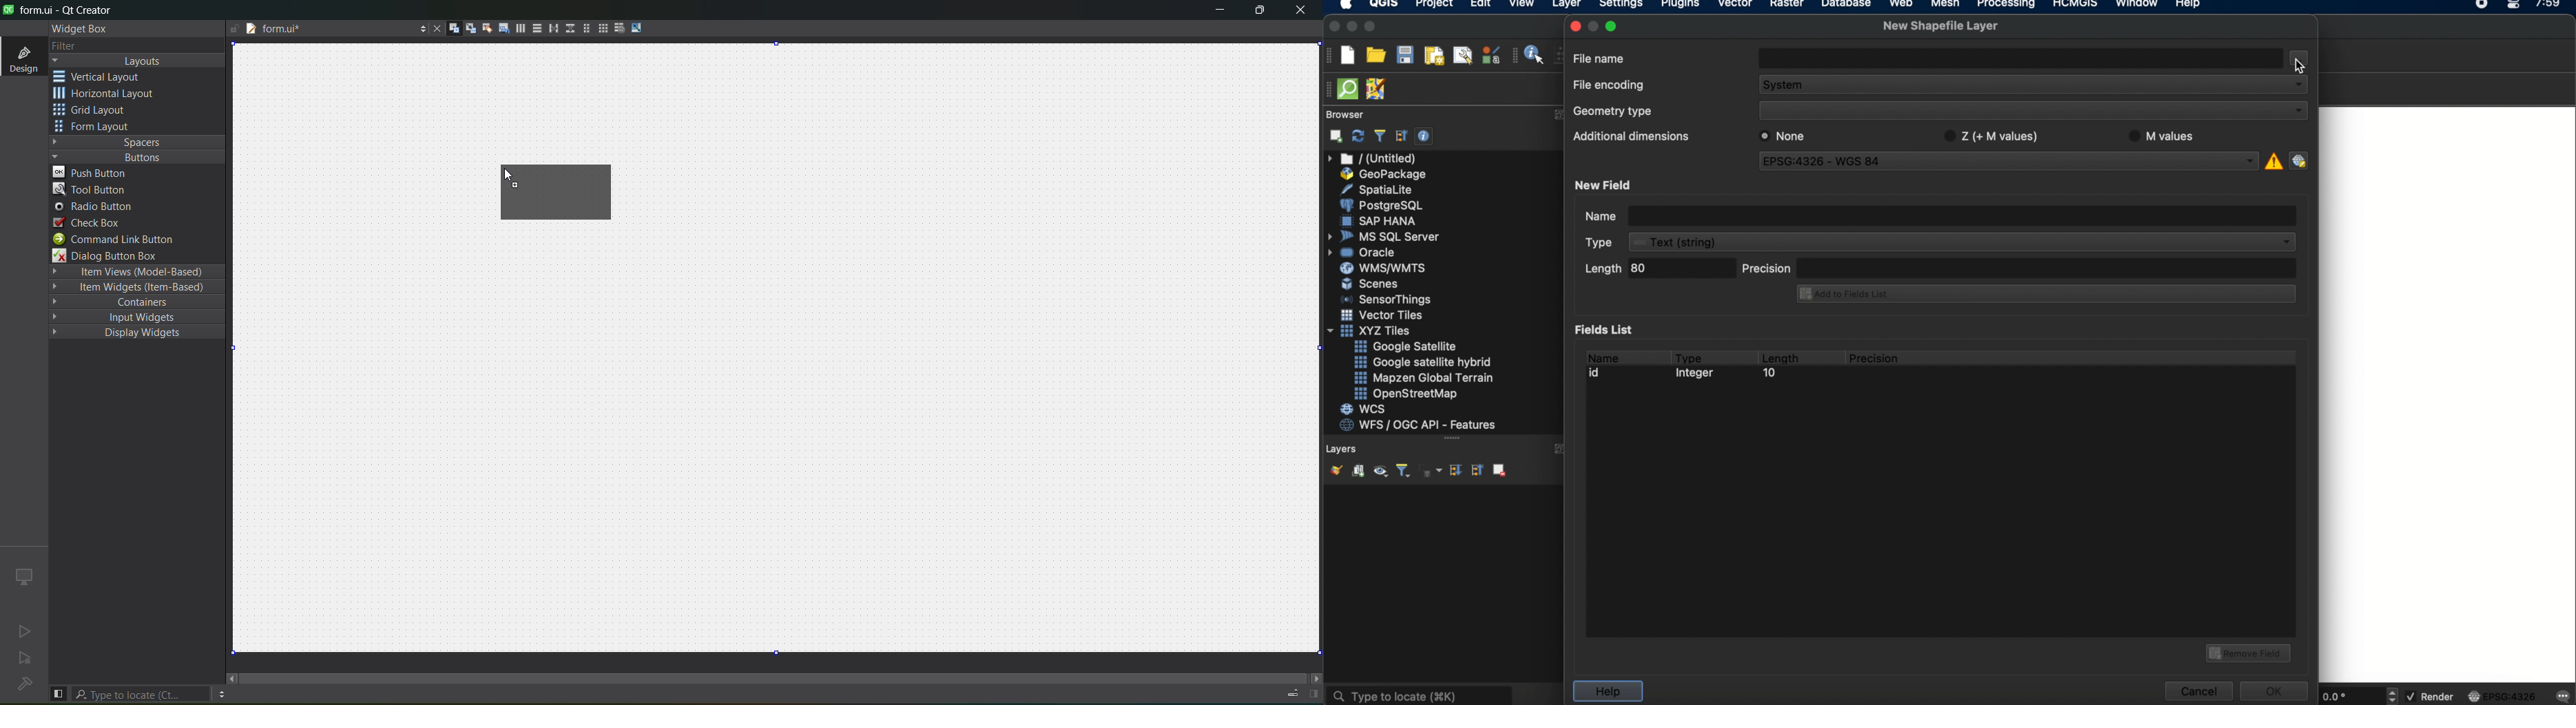 This screenshot has width=2576, height=728. I want to click on minimize, so click(1352, 27).